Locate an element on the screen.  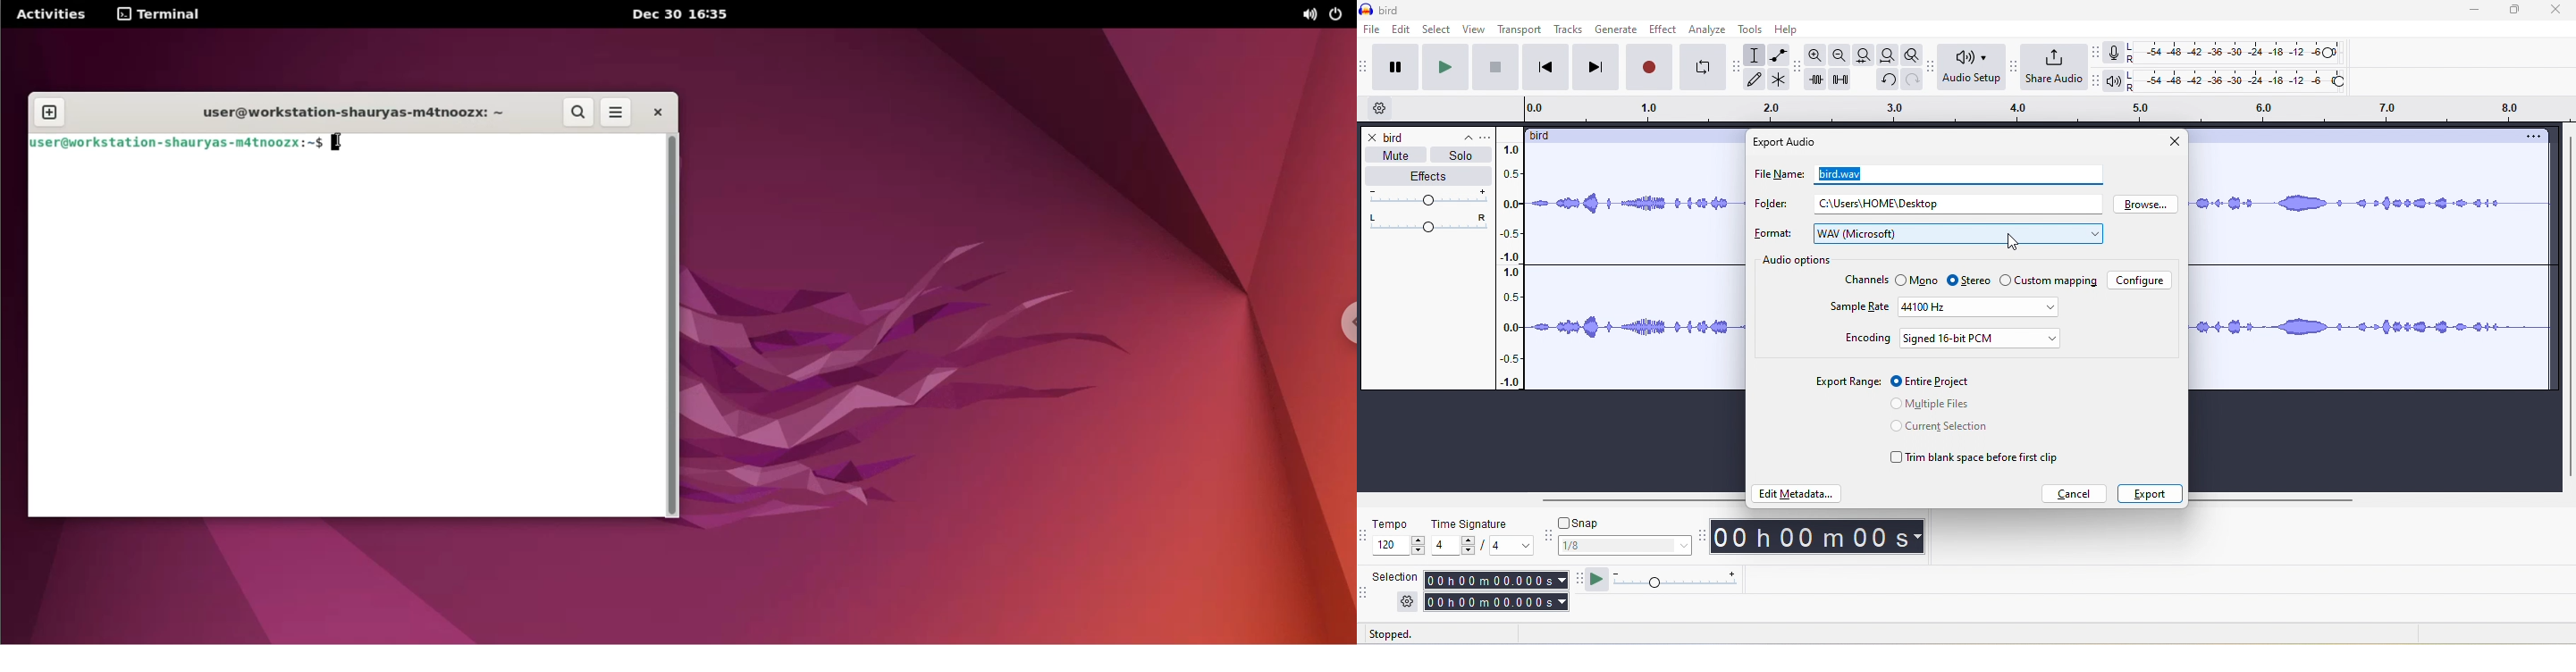
solo is located at coordinates (1461, 155).